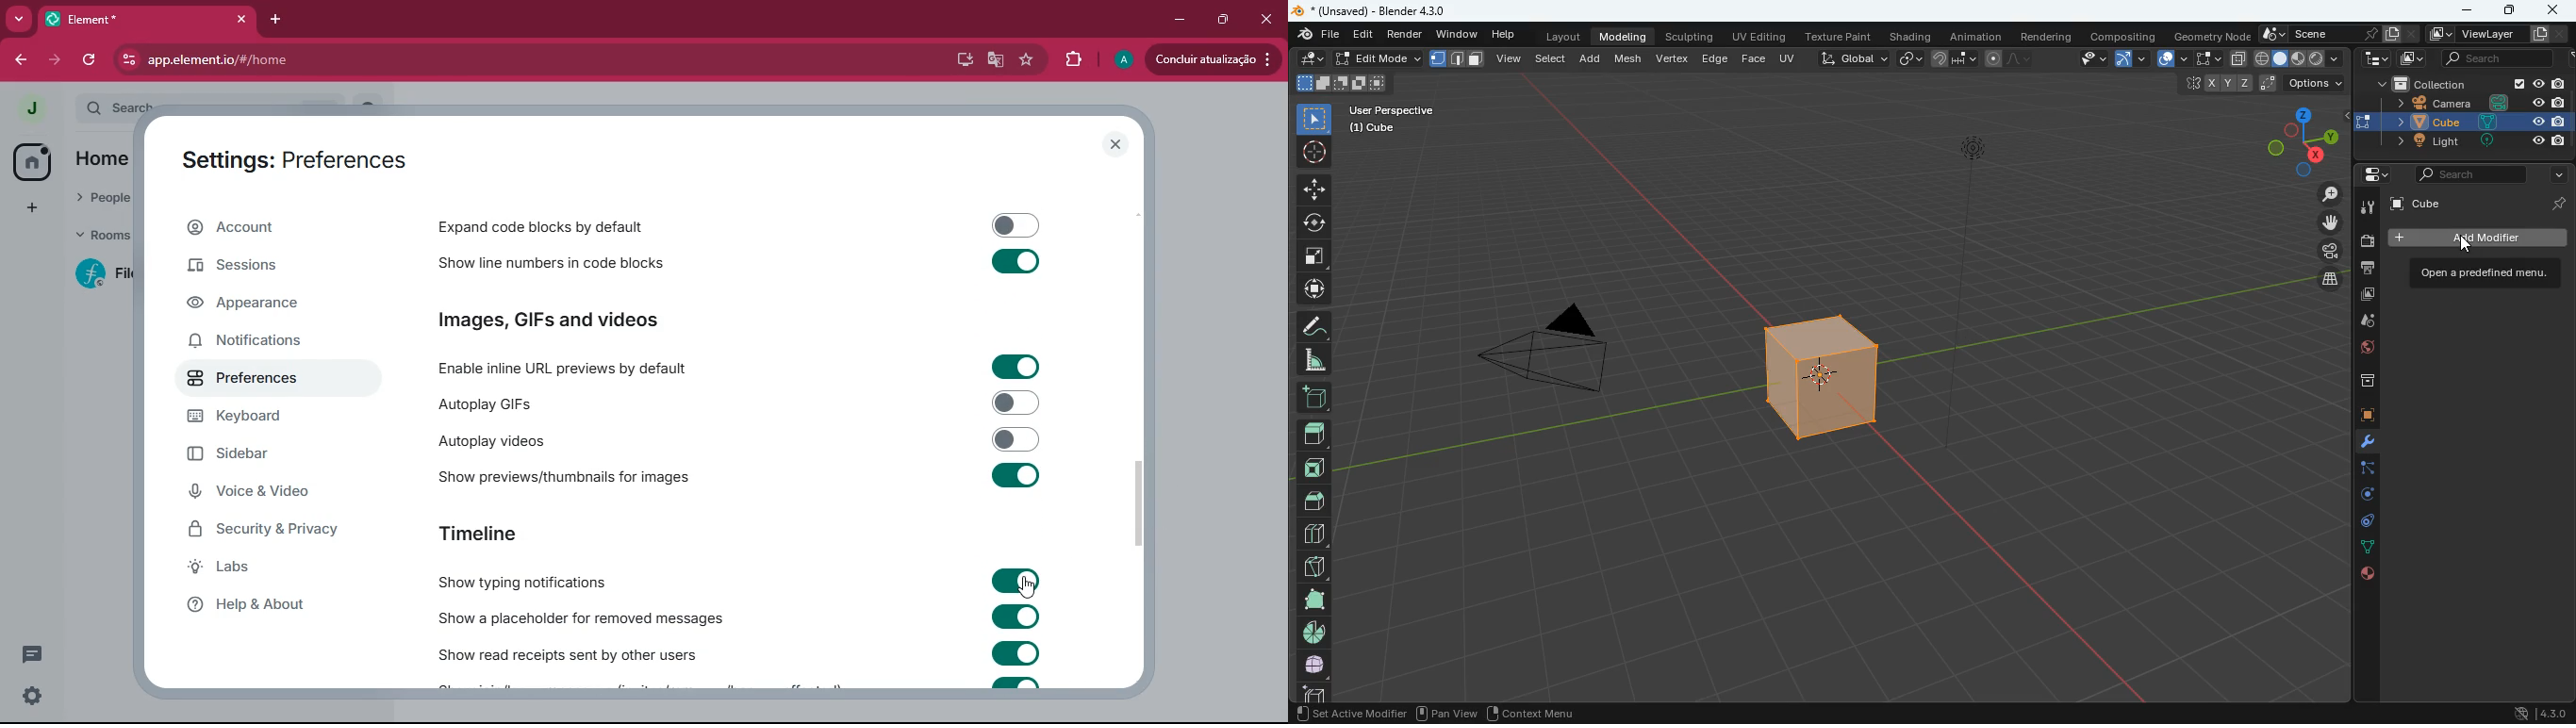  What do you see at coordinates (2363, 522) in the screenshot?
I see `control` at bounding box center [2363, 522].